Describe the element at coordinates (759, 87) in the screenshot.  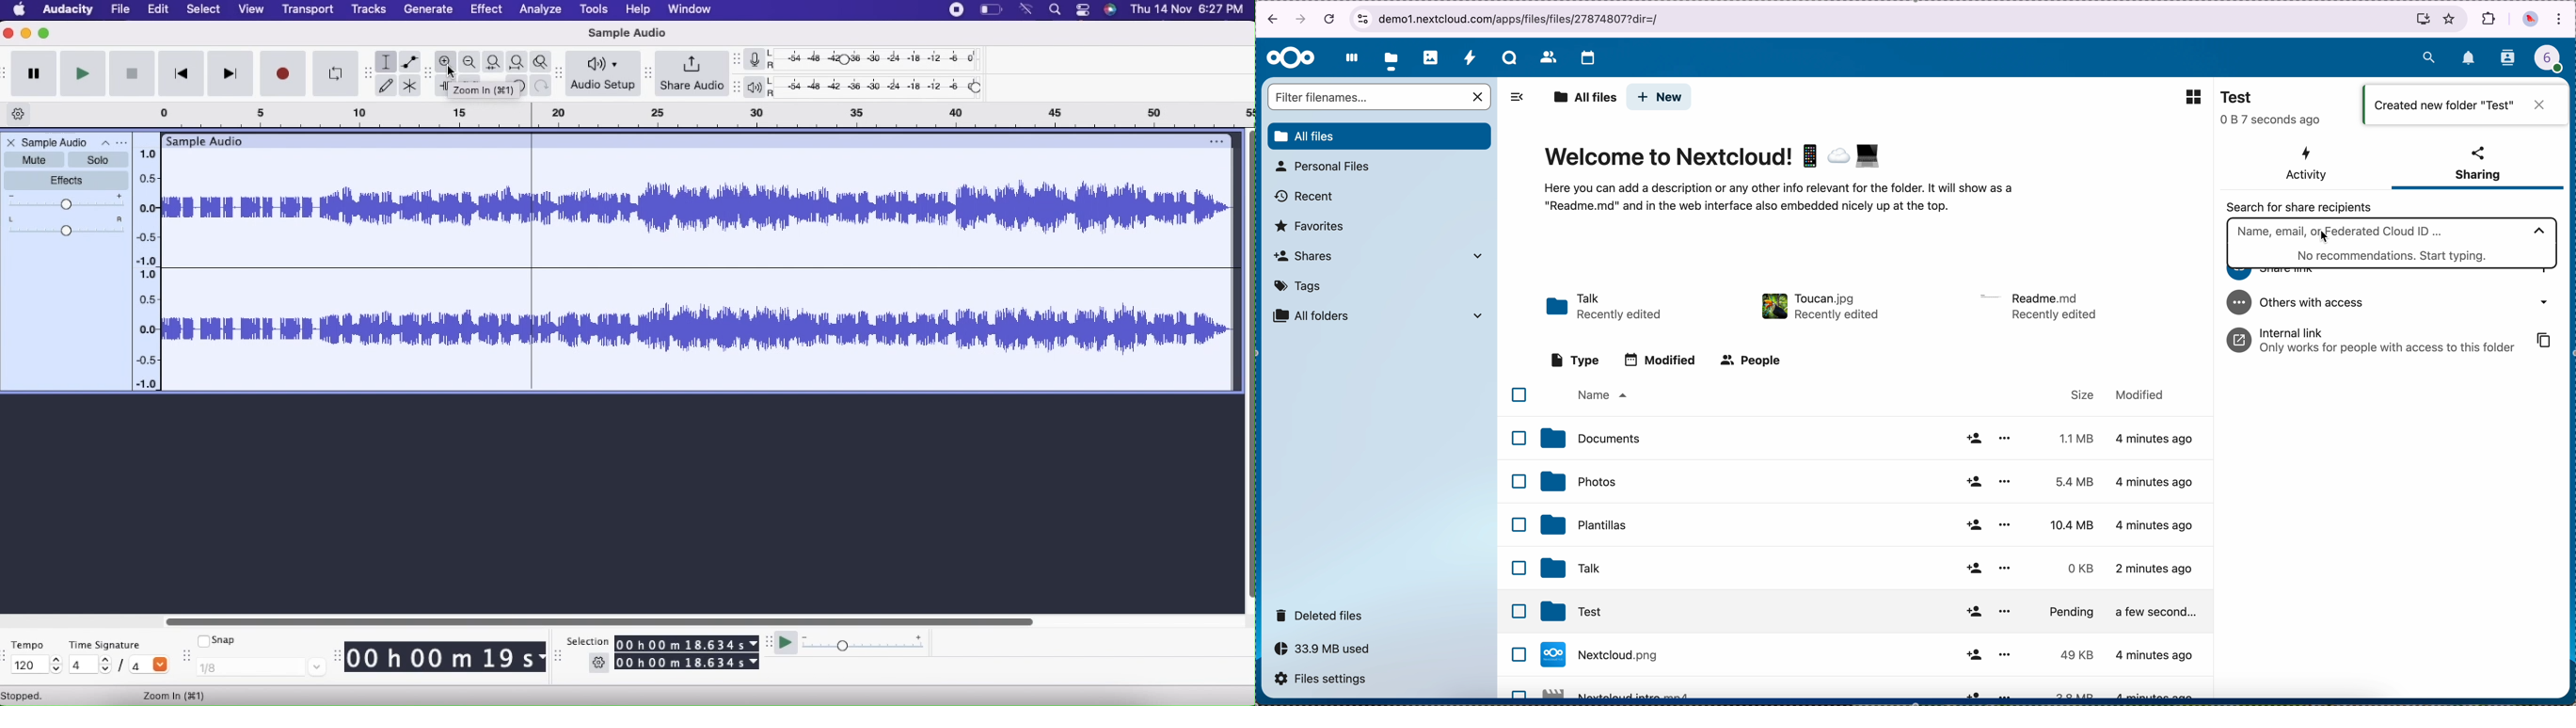
I see `Playback meter` at that location.